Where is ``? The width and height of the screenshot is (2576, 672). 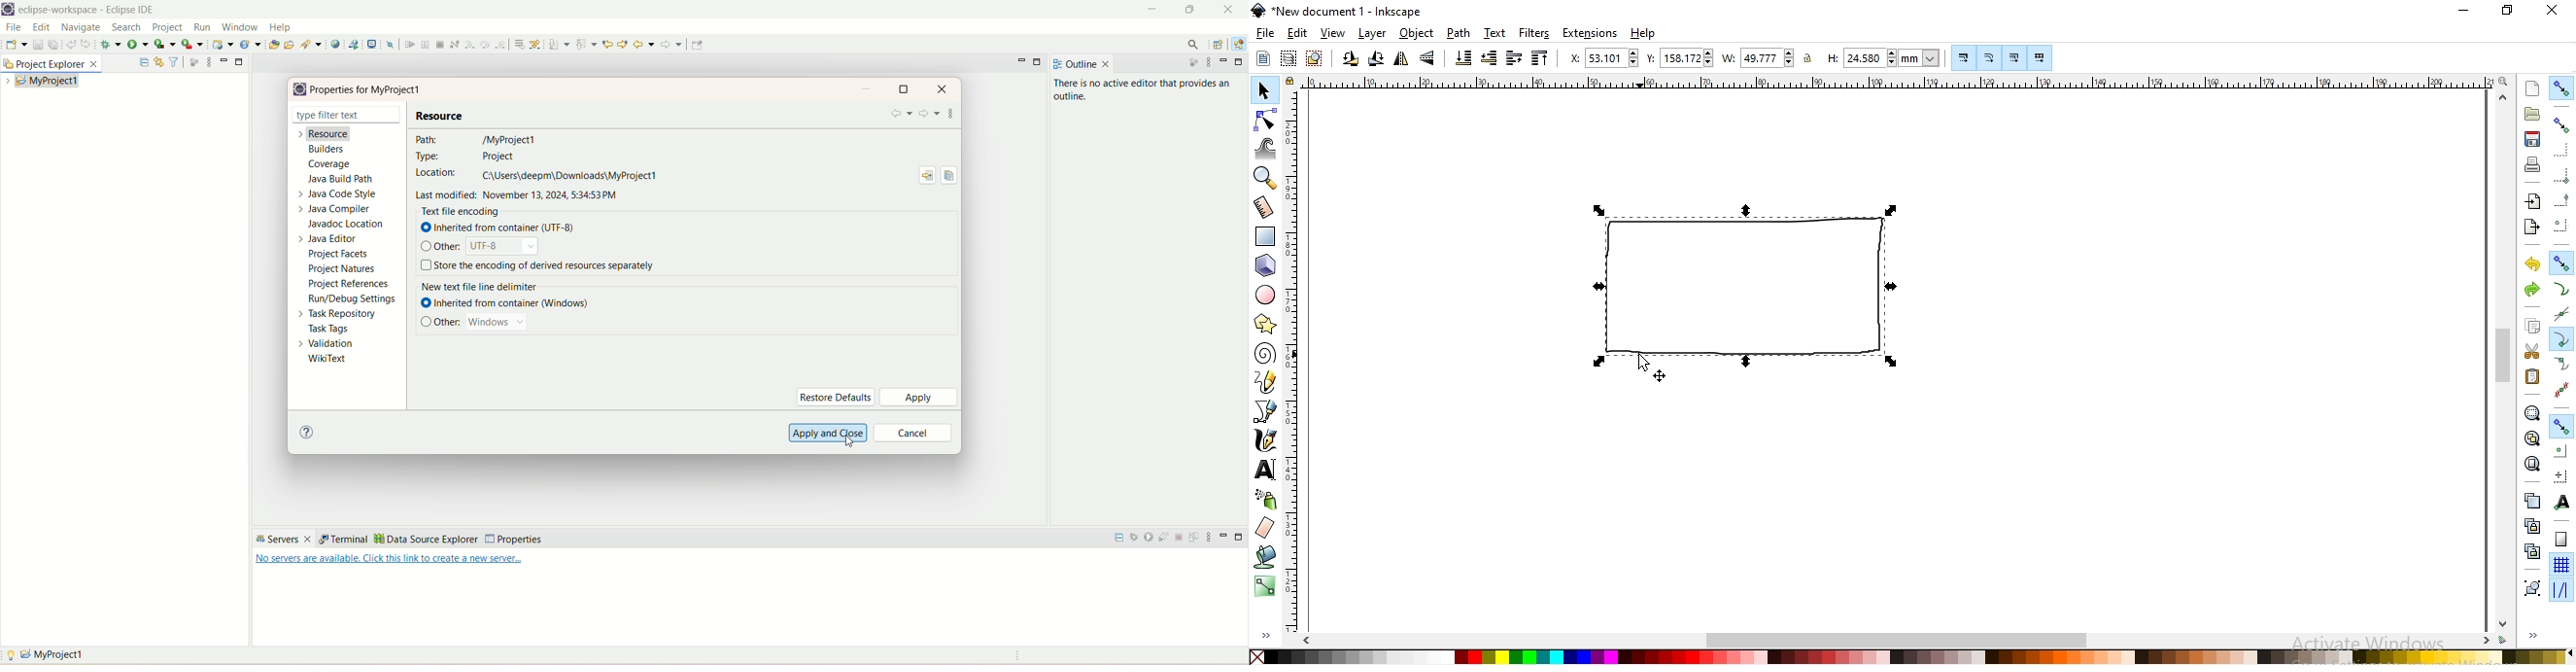
 is located at coordinates (1991, 56).